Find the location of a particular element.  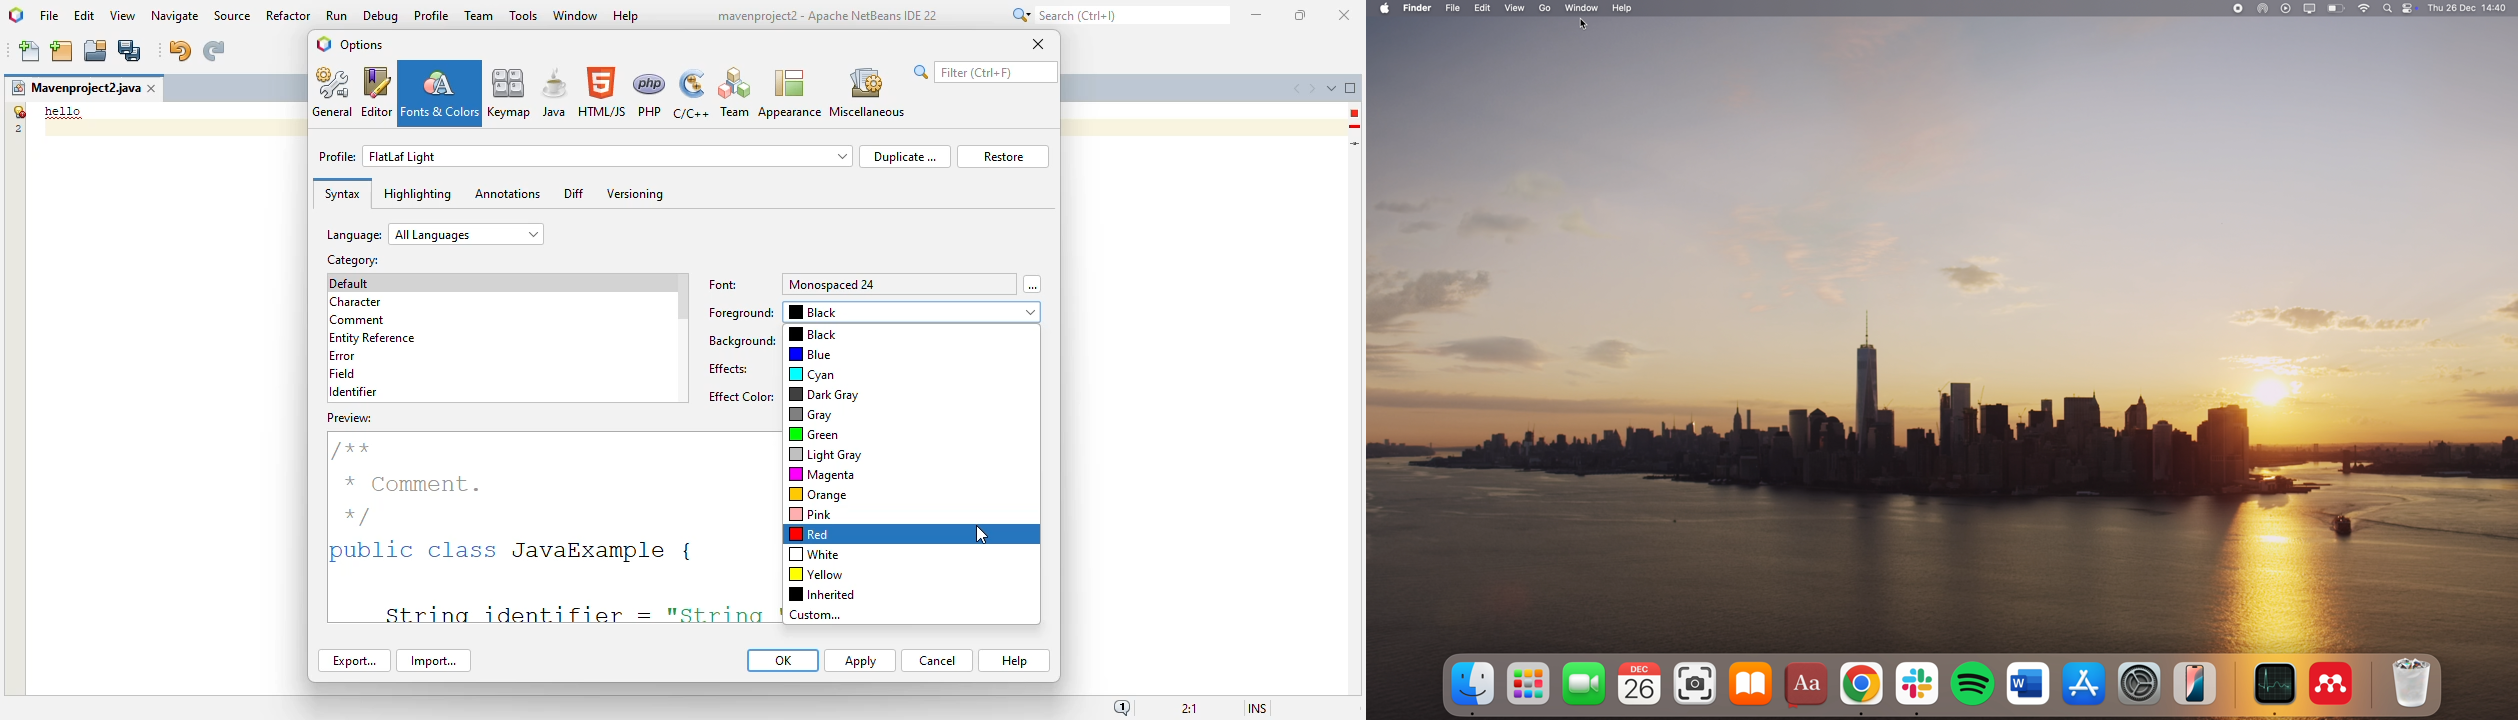

OK is located at coordinates (783, 660).